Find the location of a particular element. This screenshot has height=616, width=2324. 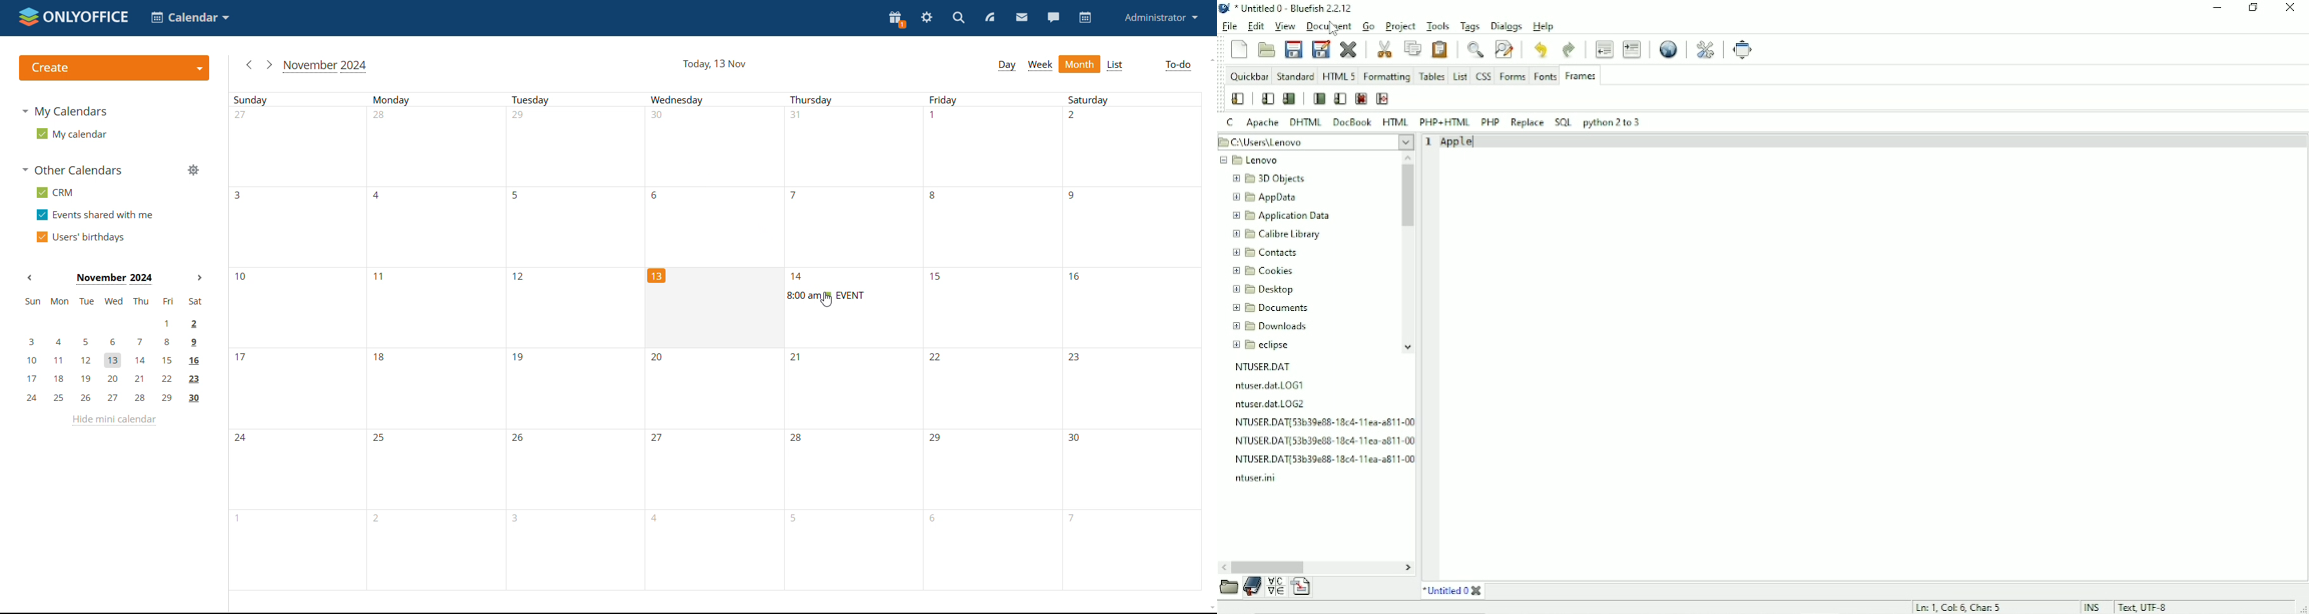

Symbol is located at coordinates (1276, 587).